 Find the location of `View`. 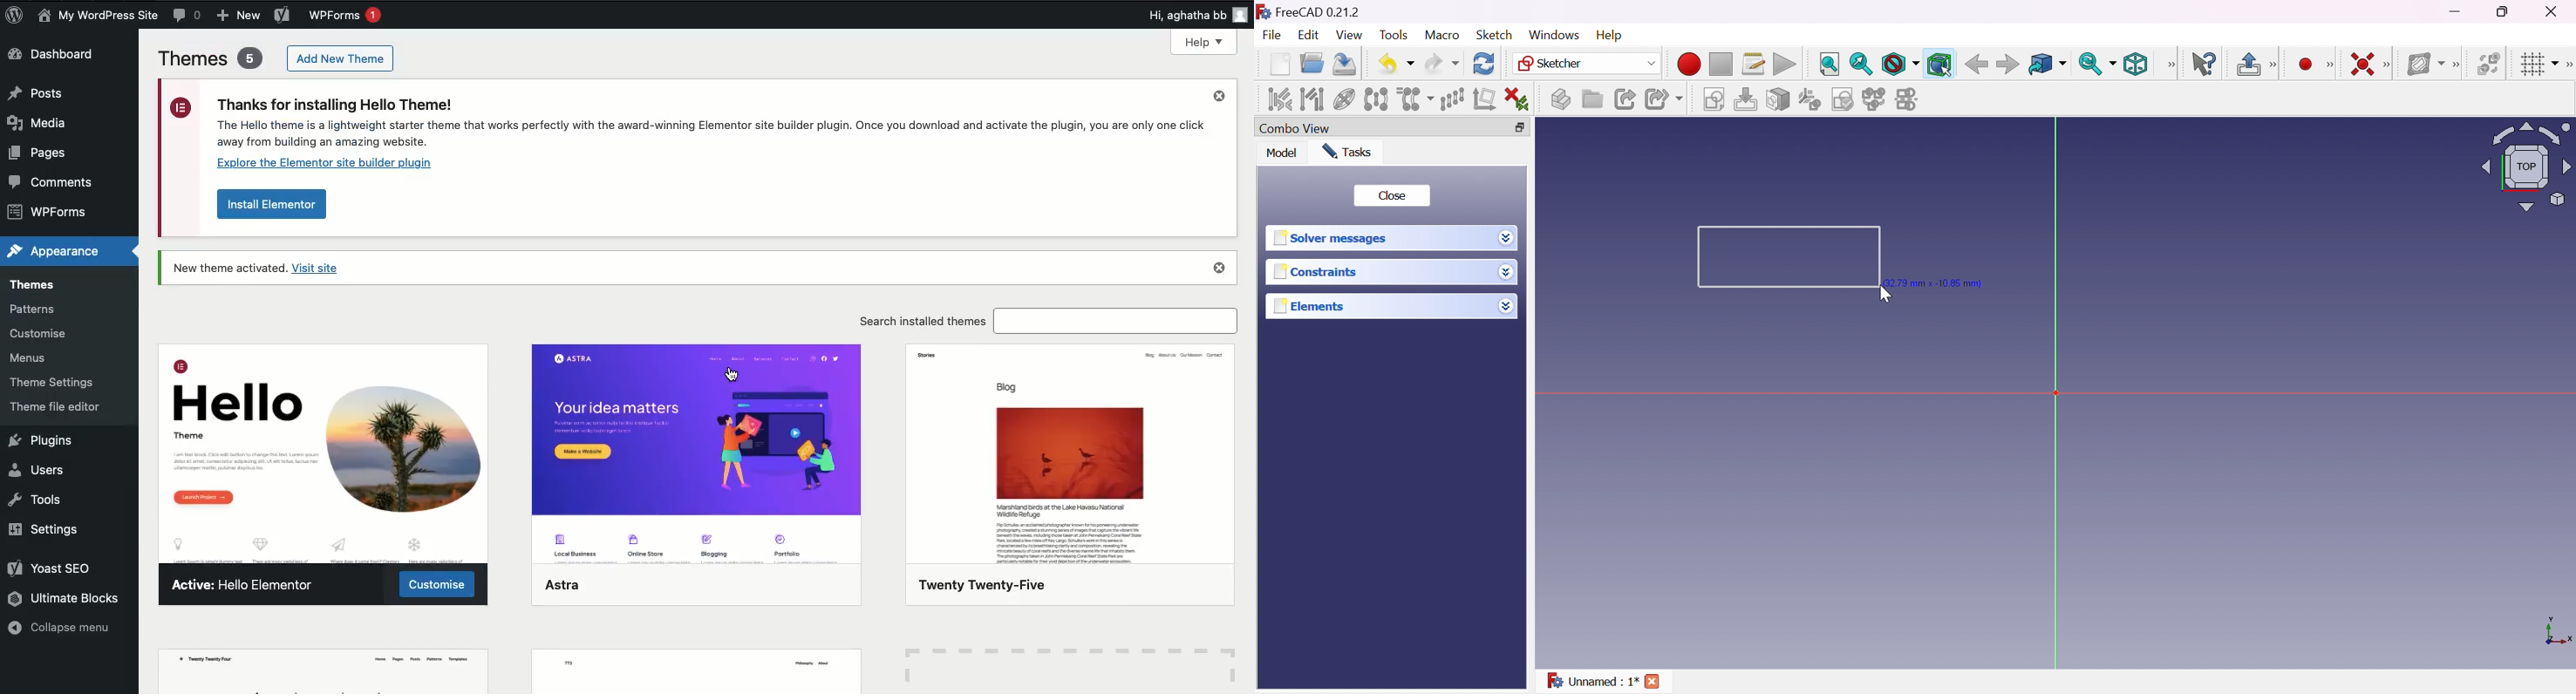

View is located at coordinates (1350, 34).